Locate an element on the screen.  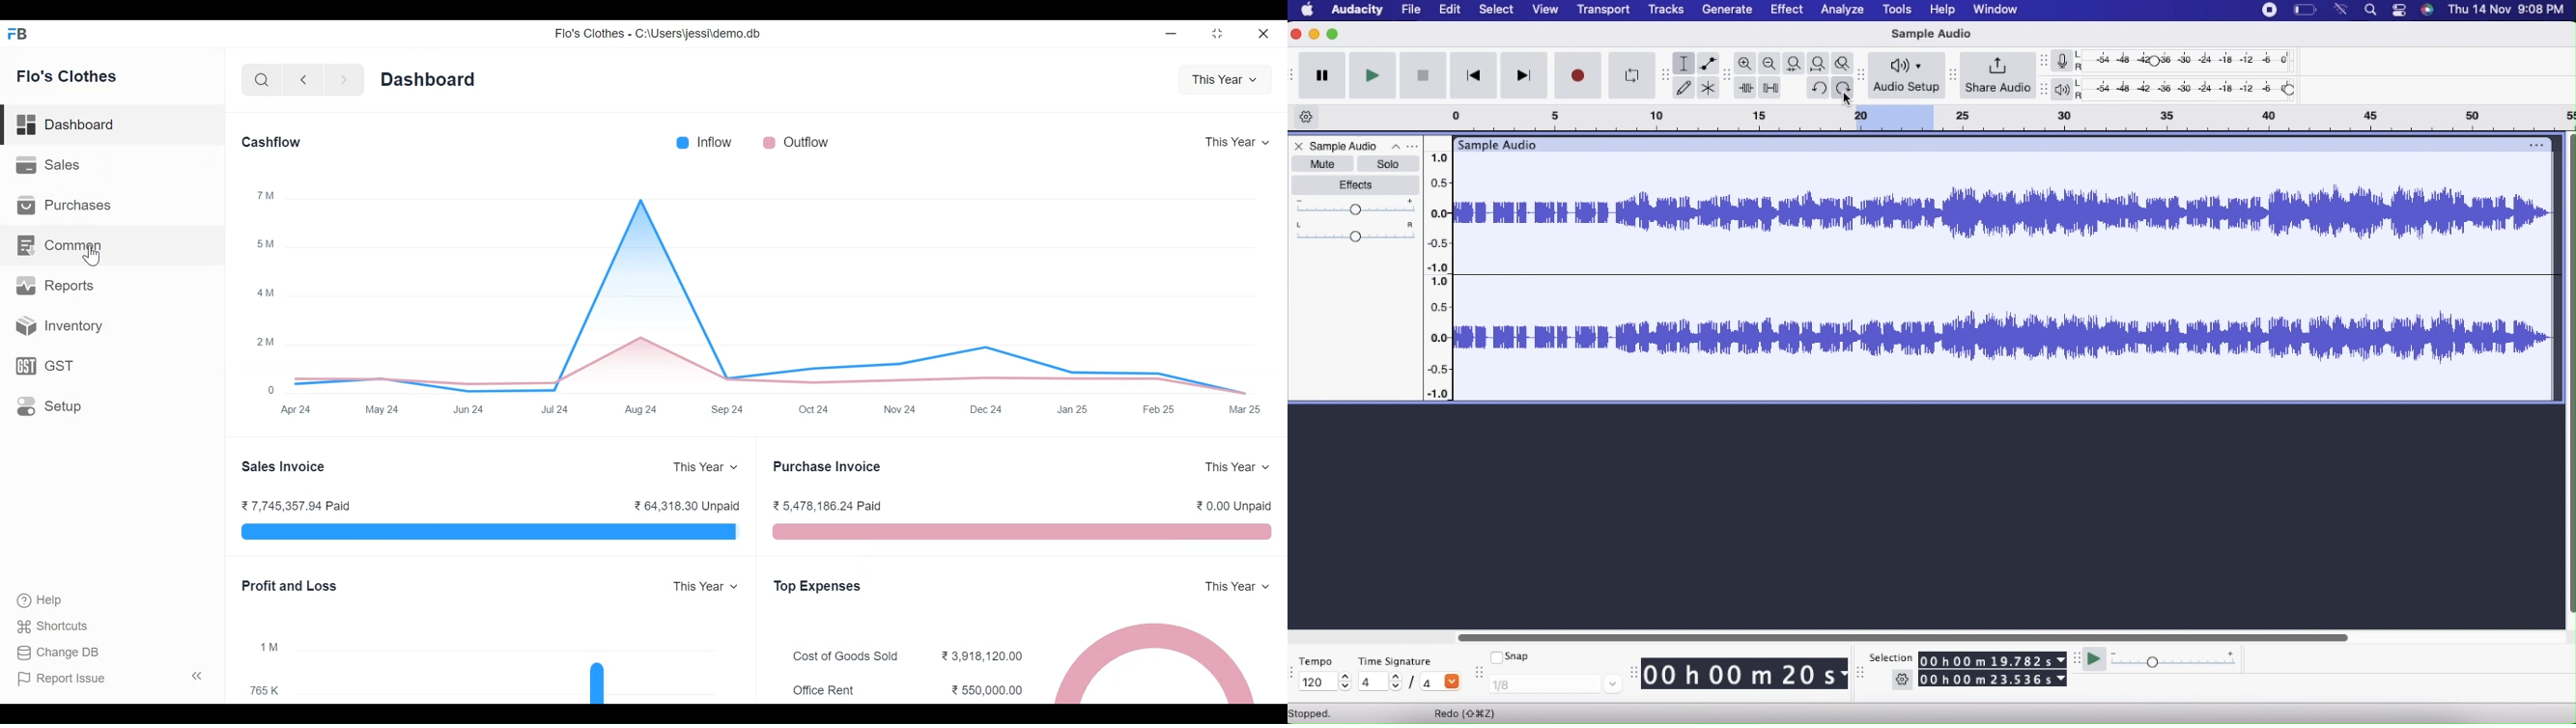
Purchase Invoice is located at coordinates (830, 467).